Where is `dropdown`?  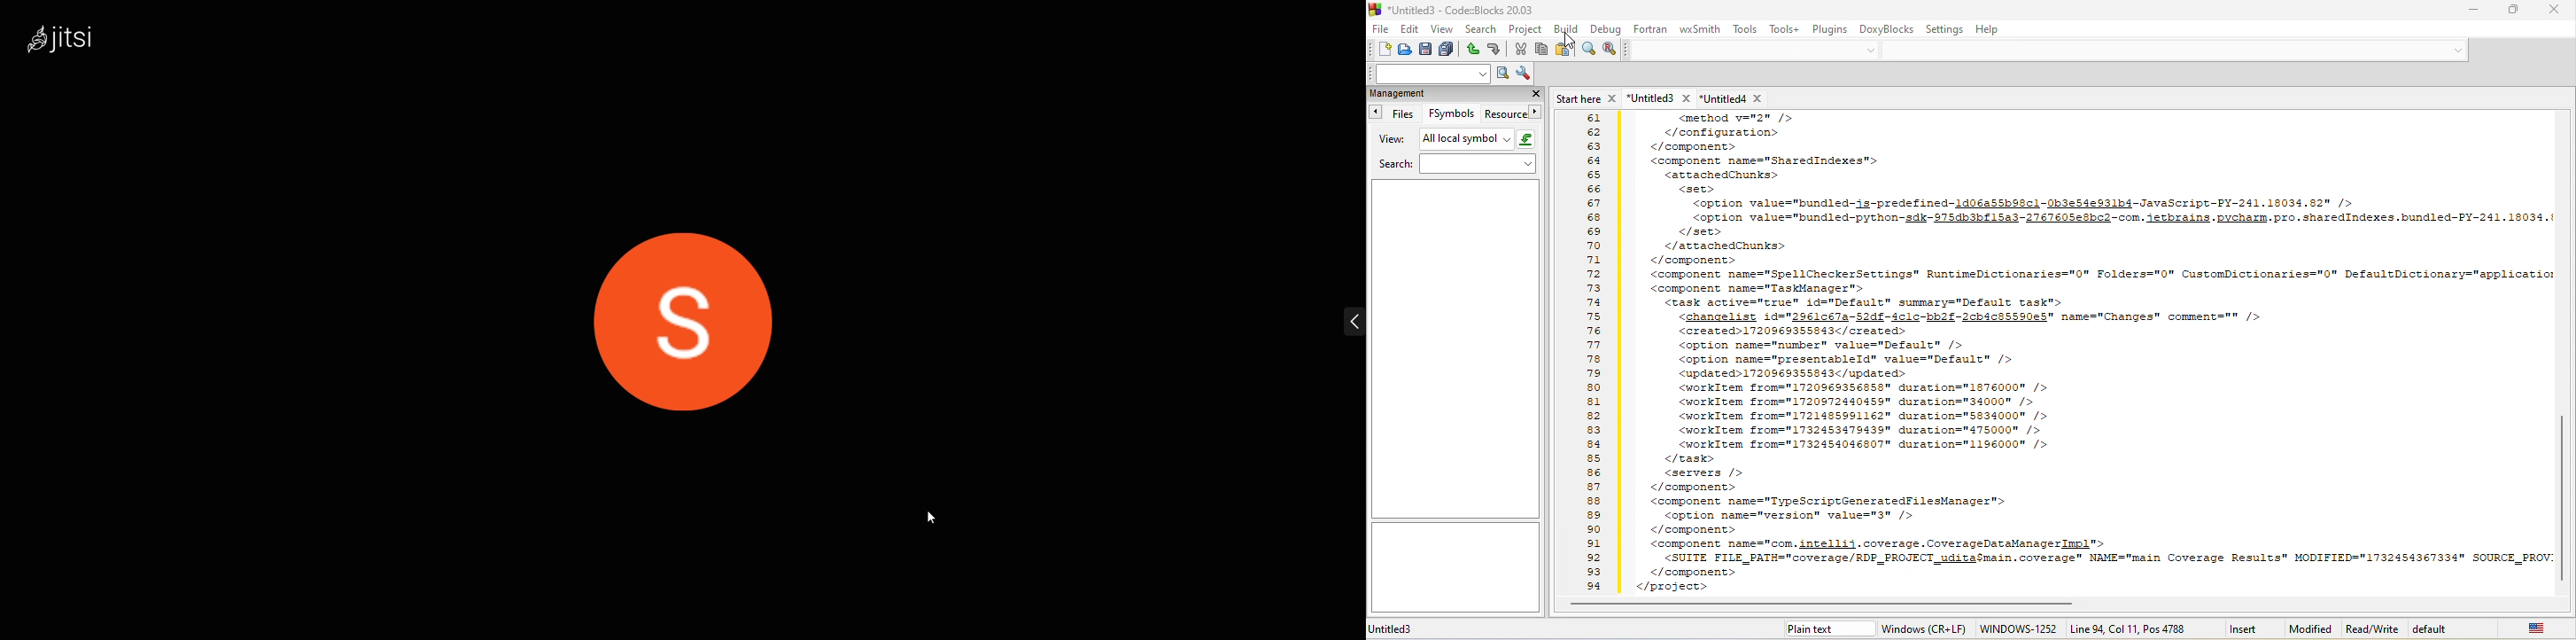 dropdown is located at coordinates (1874, 51).